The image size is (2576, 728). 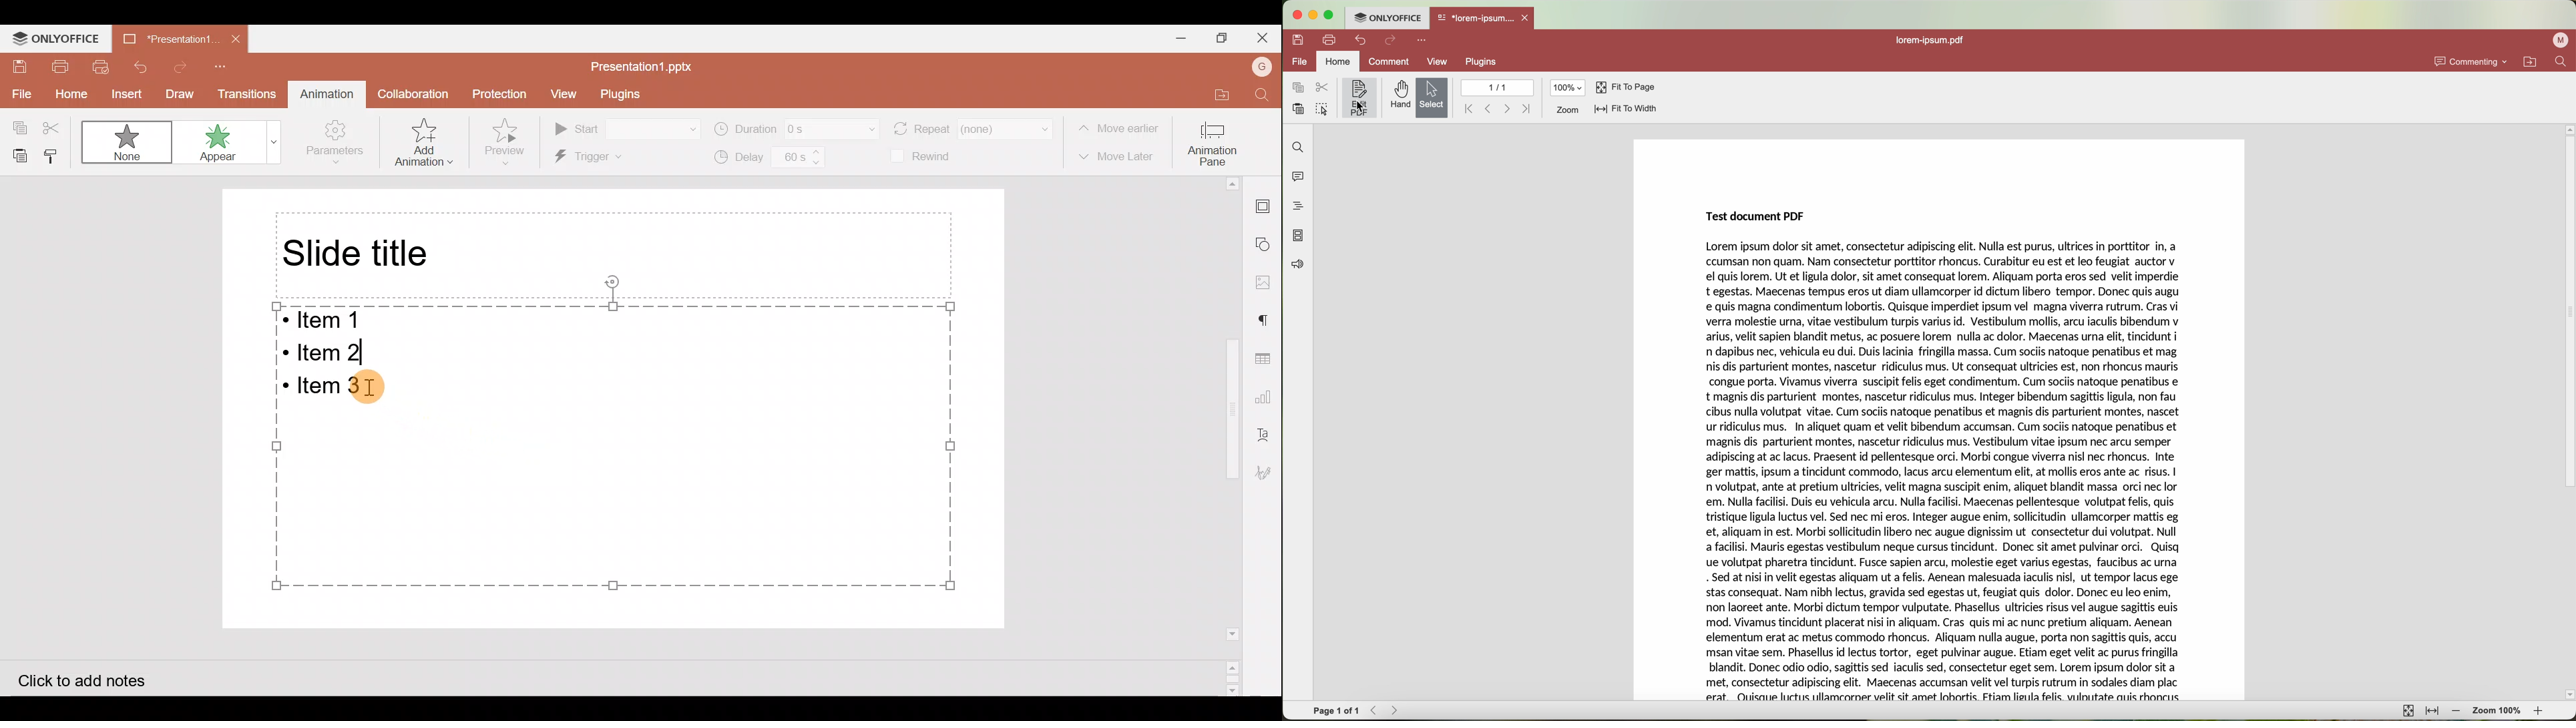 I want to click on Print file, so click(x=59, y=64).